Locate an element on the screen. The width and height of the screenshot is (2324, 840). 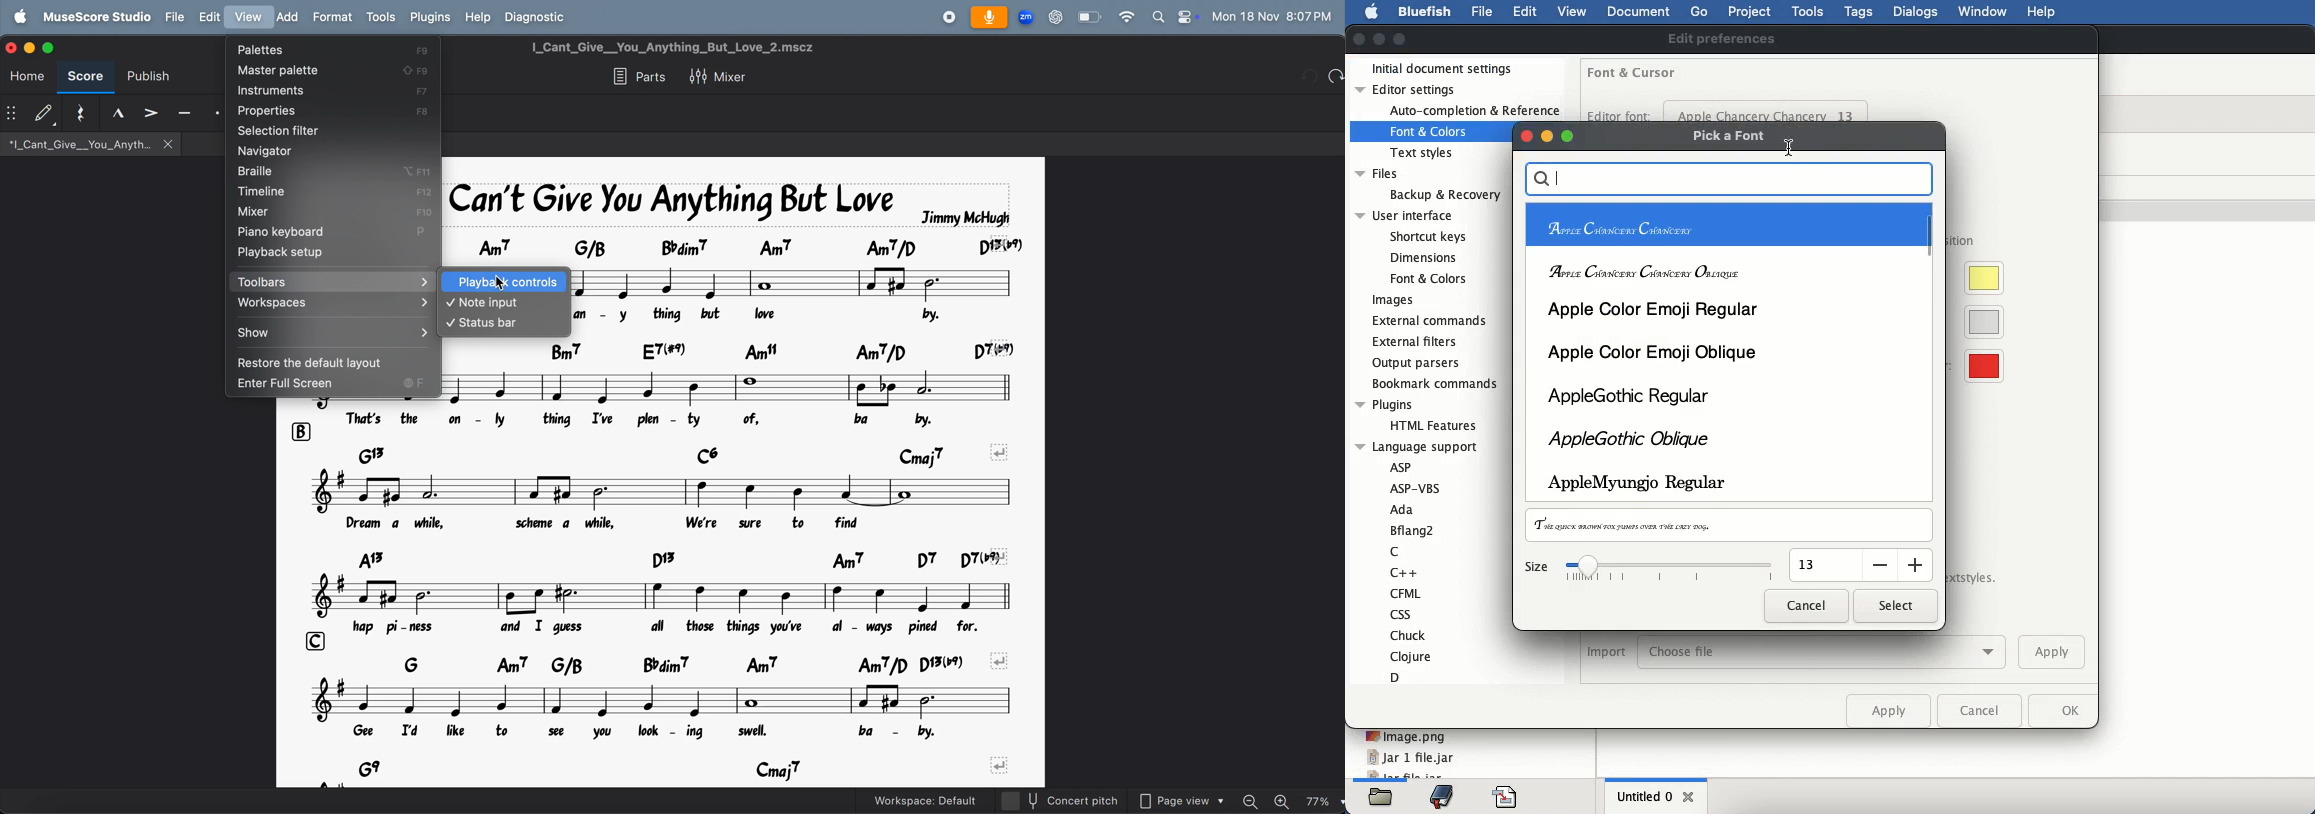
pick a font is located at coordinates (1731, 139).